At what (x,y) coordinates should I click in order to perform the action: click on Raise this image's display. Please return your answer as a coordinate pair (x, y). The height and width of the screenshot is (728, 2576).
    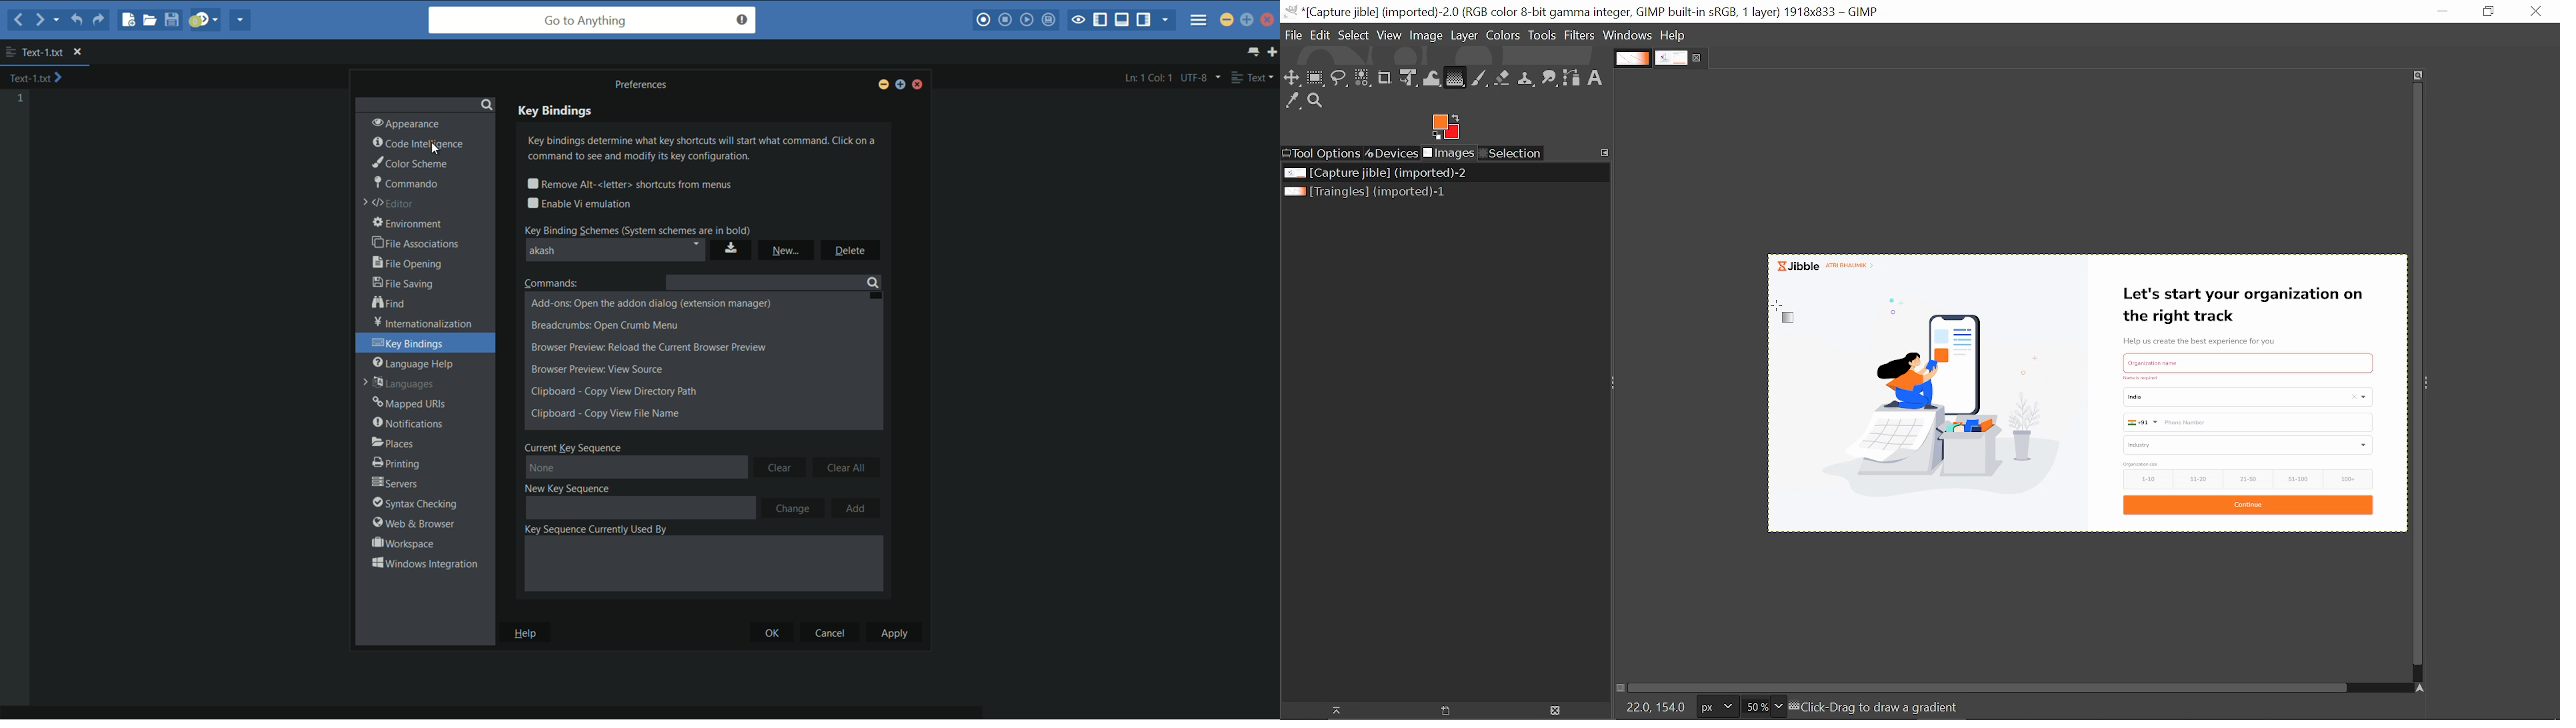
    Looking at the image, I should click on (1331, 711).